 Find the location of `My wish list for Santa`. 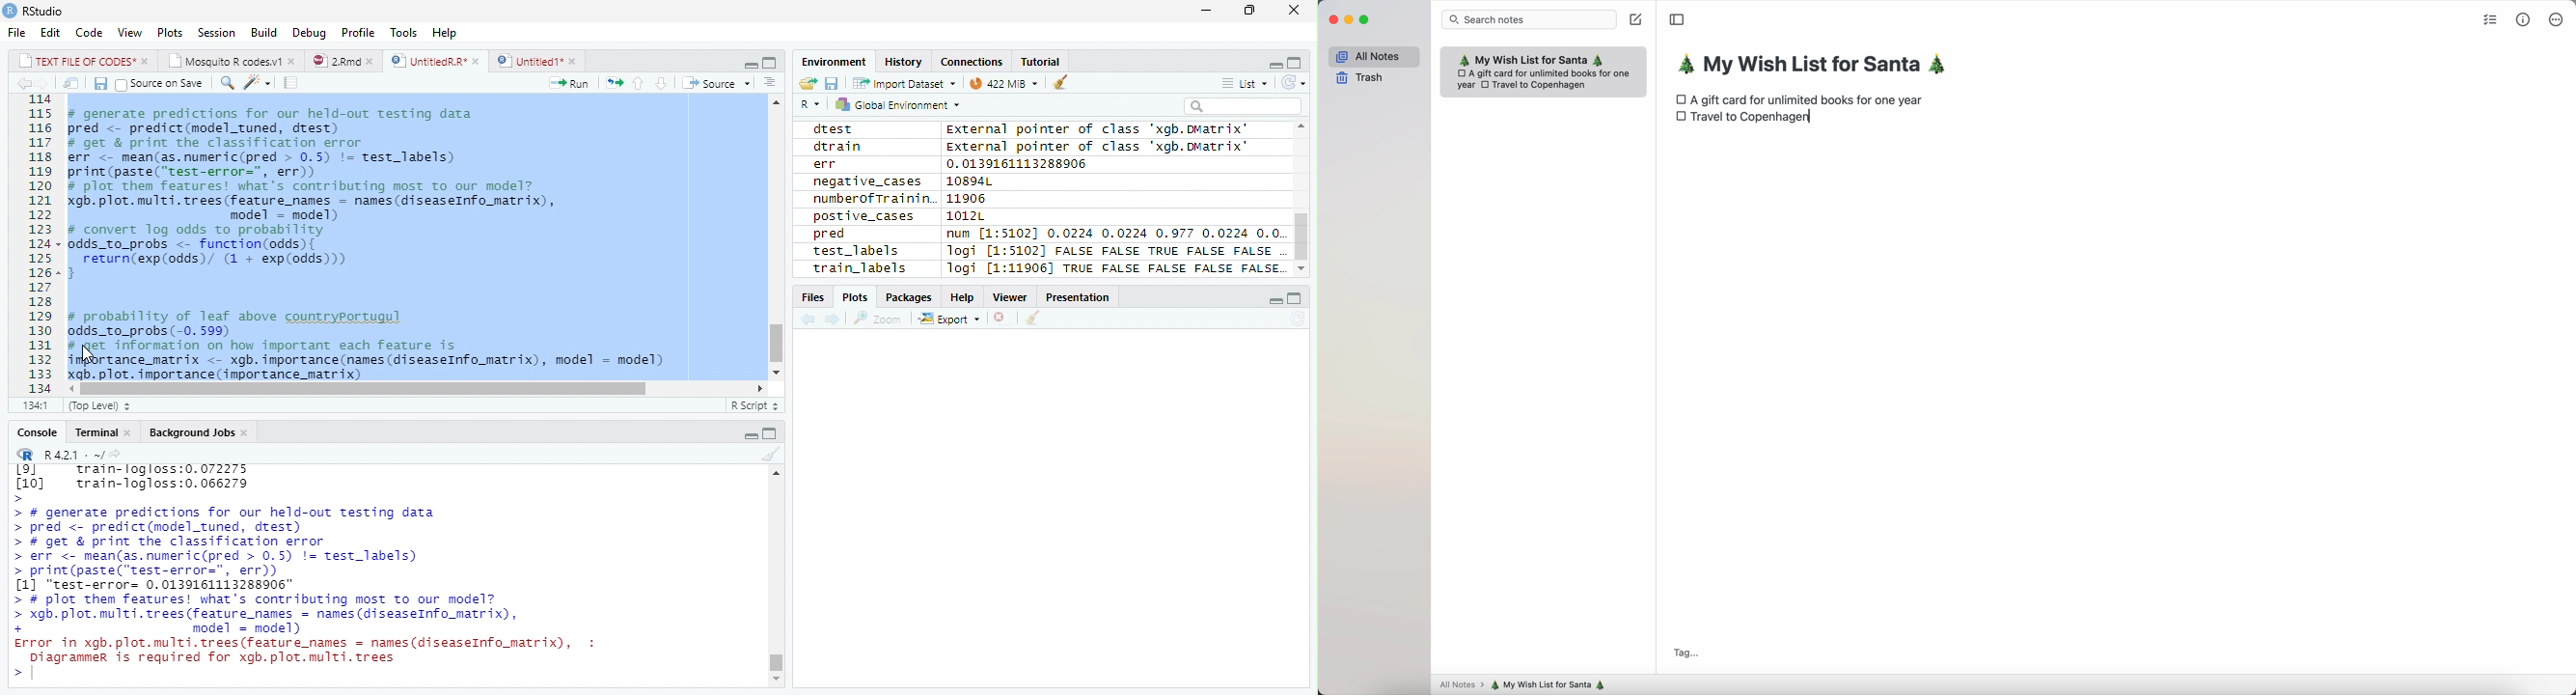

My wish list for Santa is located at coordinates (1532, 58).